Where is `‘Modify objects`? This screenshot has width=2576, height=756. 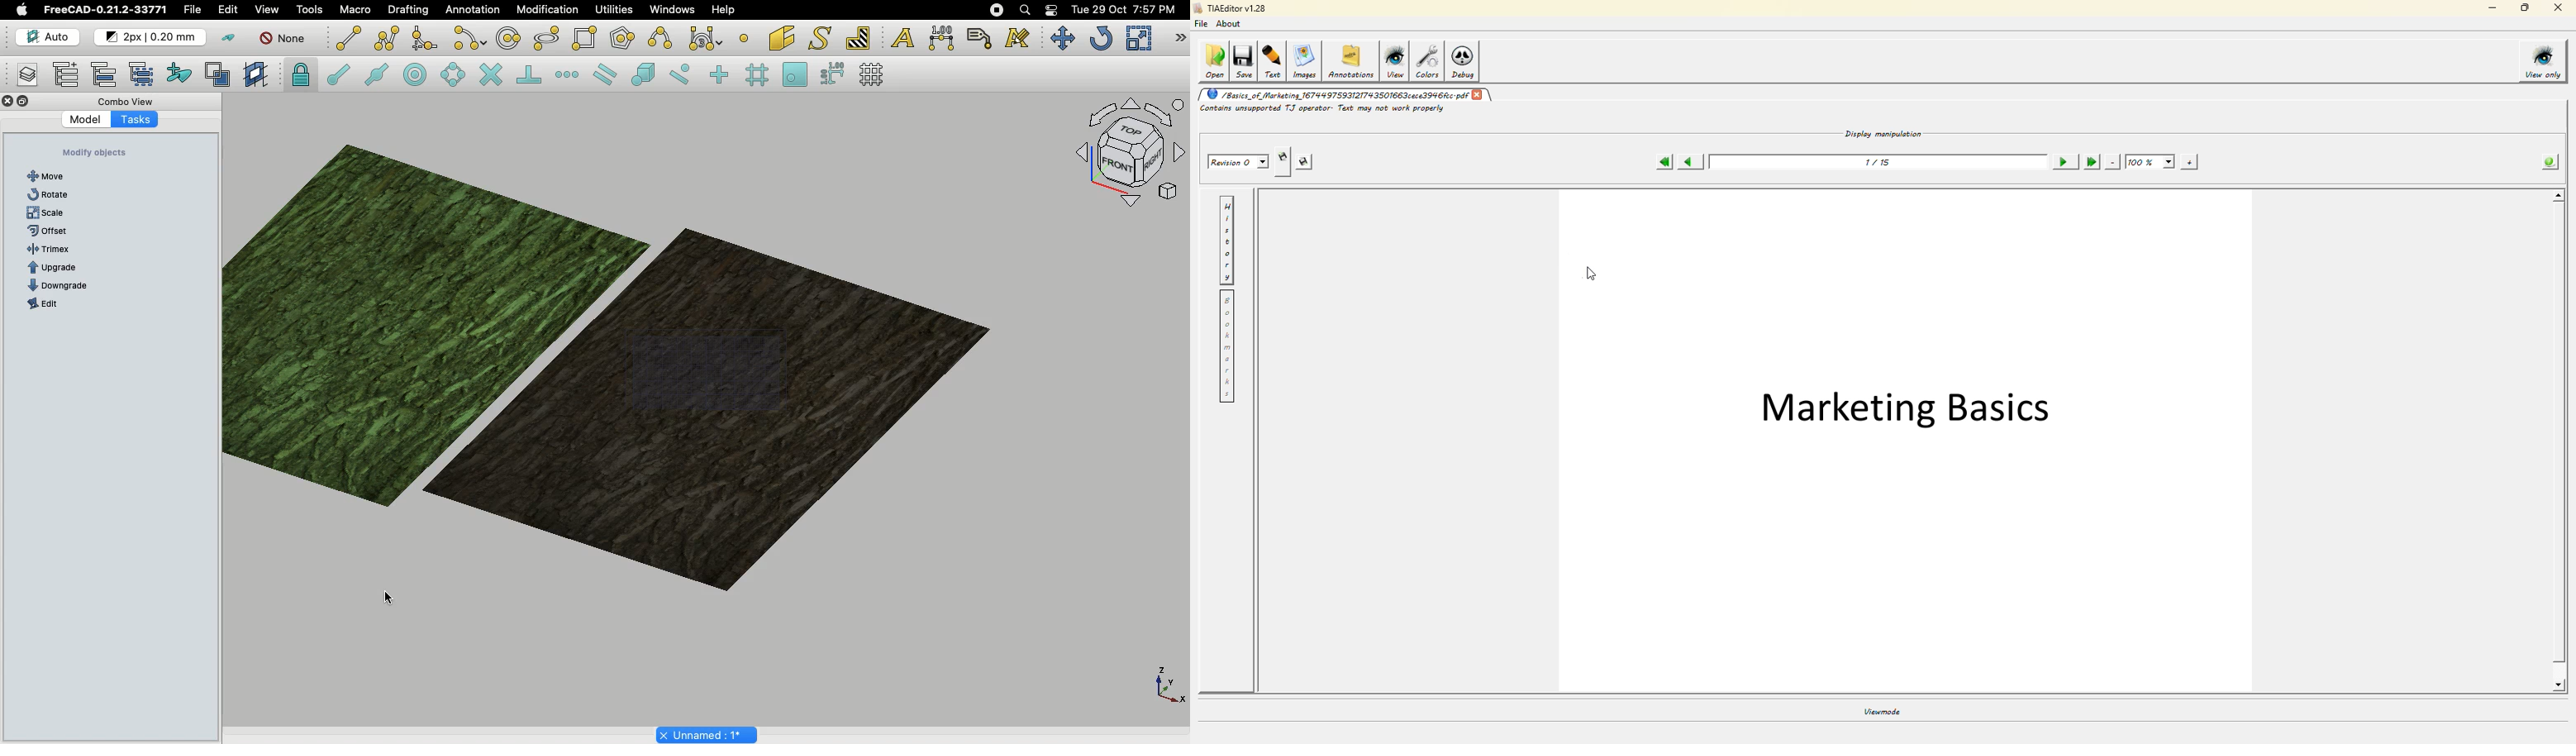
‘Modify objects is located at coordinates (98, 152).